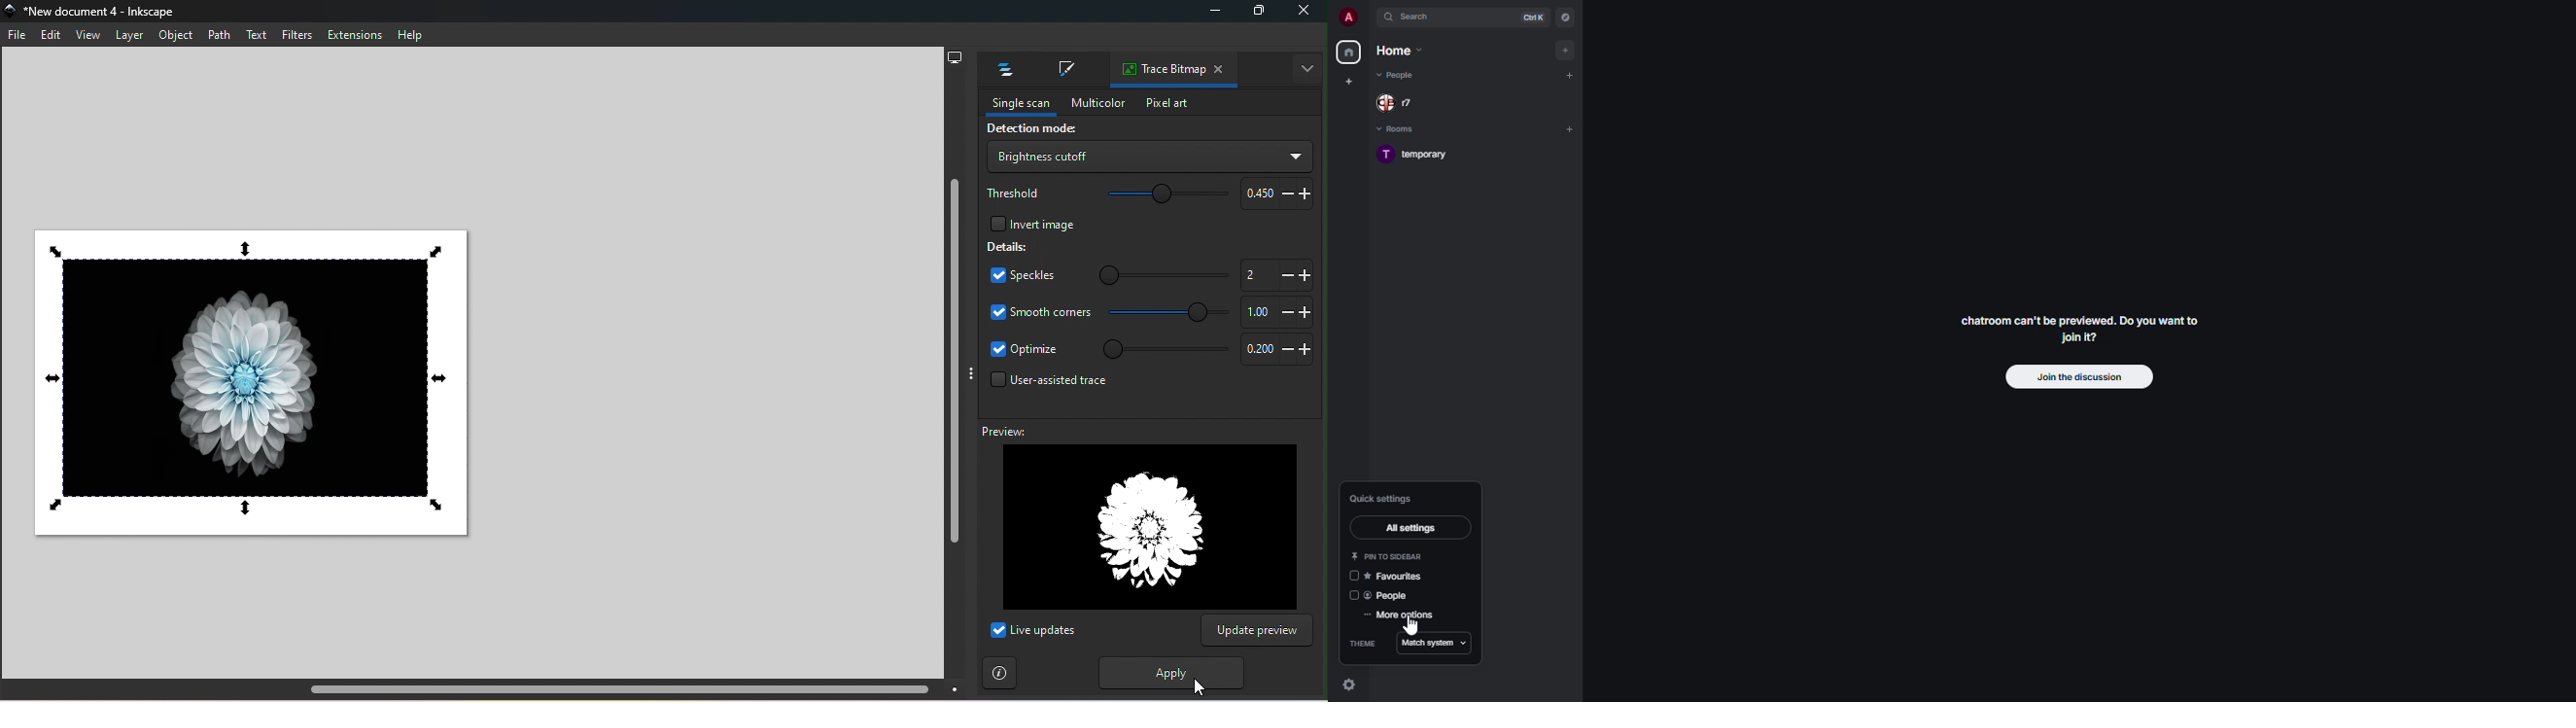 This screenshot has width=2576, height=728. I want to click on Smooth corners slide bar, so click(1169, 313).